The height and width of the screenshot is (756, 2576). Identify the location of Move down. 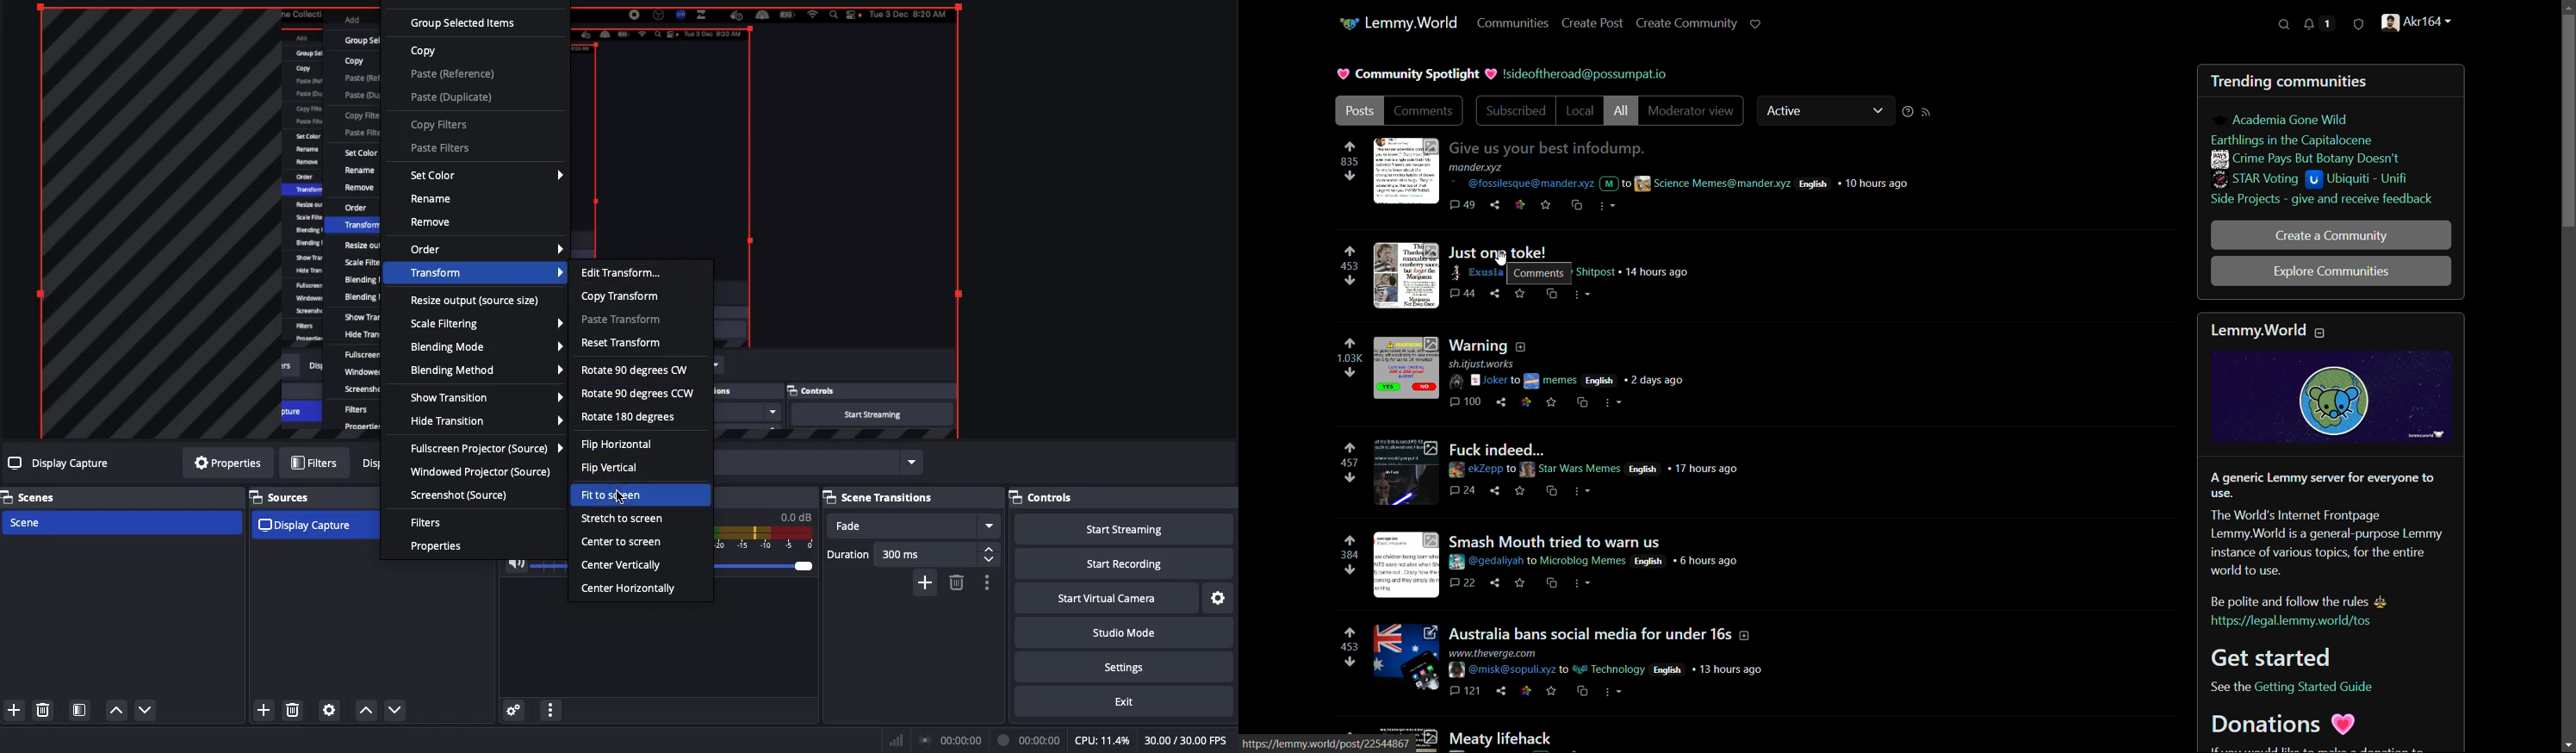
(145, 712).